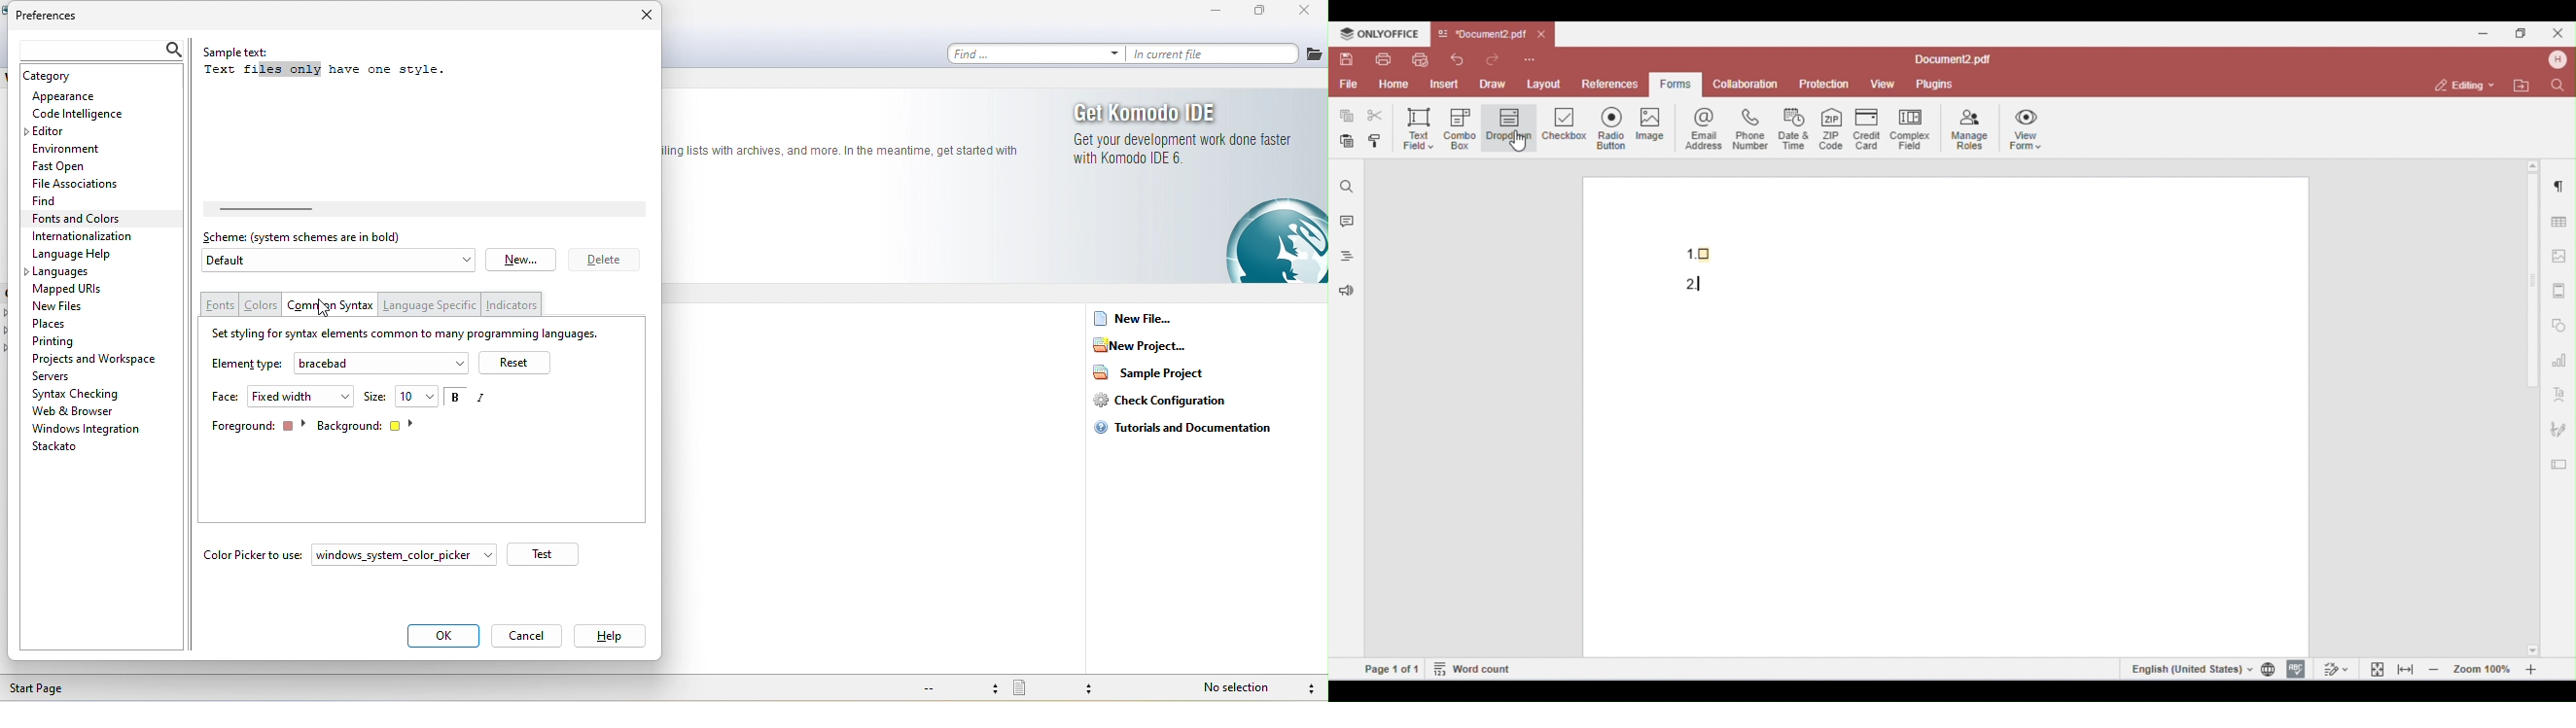 Image resolution: width=2576 pixels, height=728 pixels. What do you see at coordinates (70, 166) in the screenshot?
I see `fast open` at bounding box center [70, 166].